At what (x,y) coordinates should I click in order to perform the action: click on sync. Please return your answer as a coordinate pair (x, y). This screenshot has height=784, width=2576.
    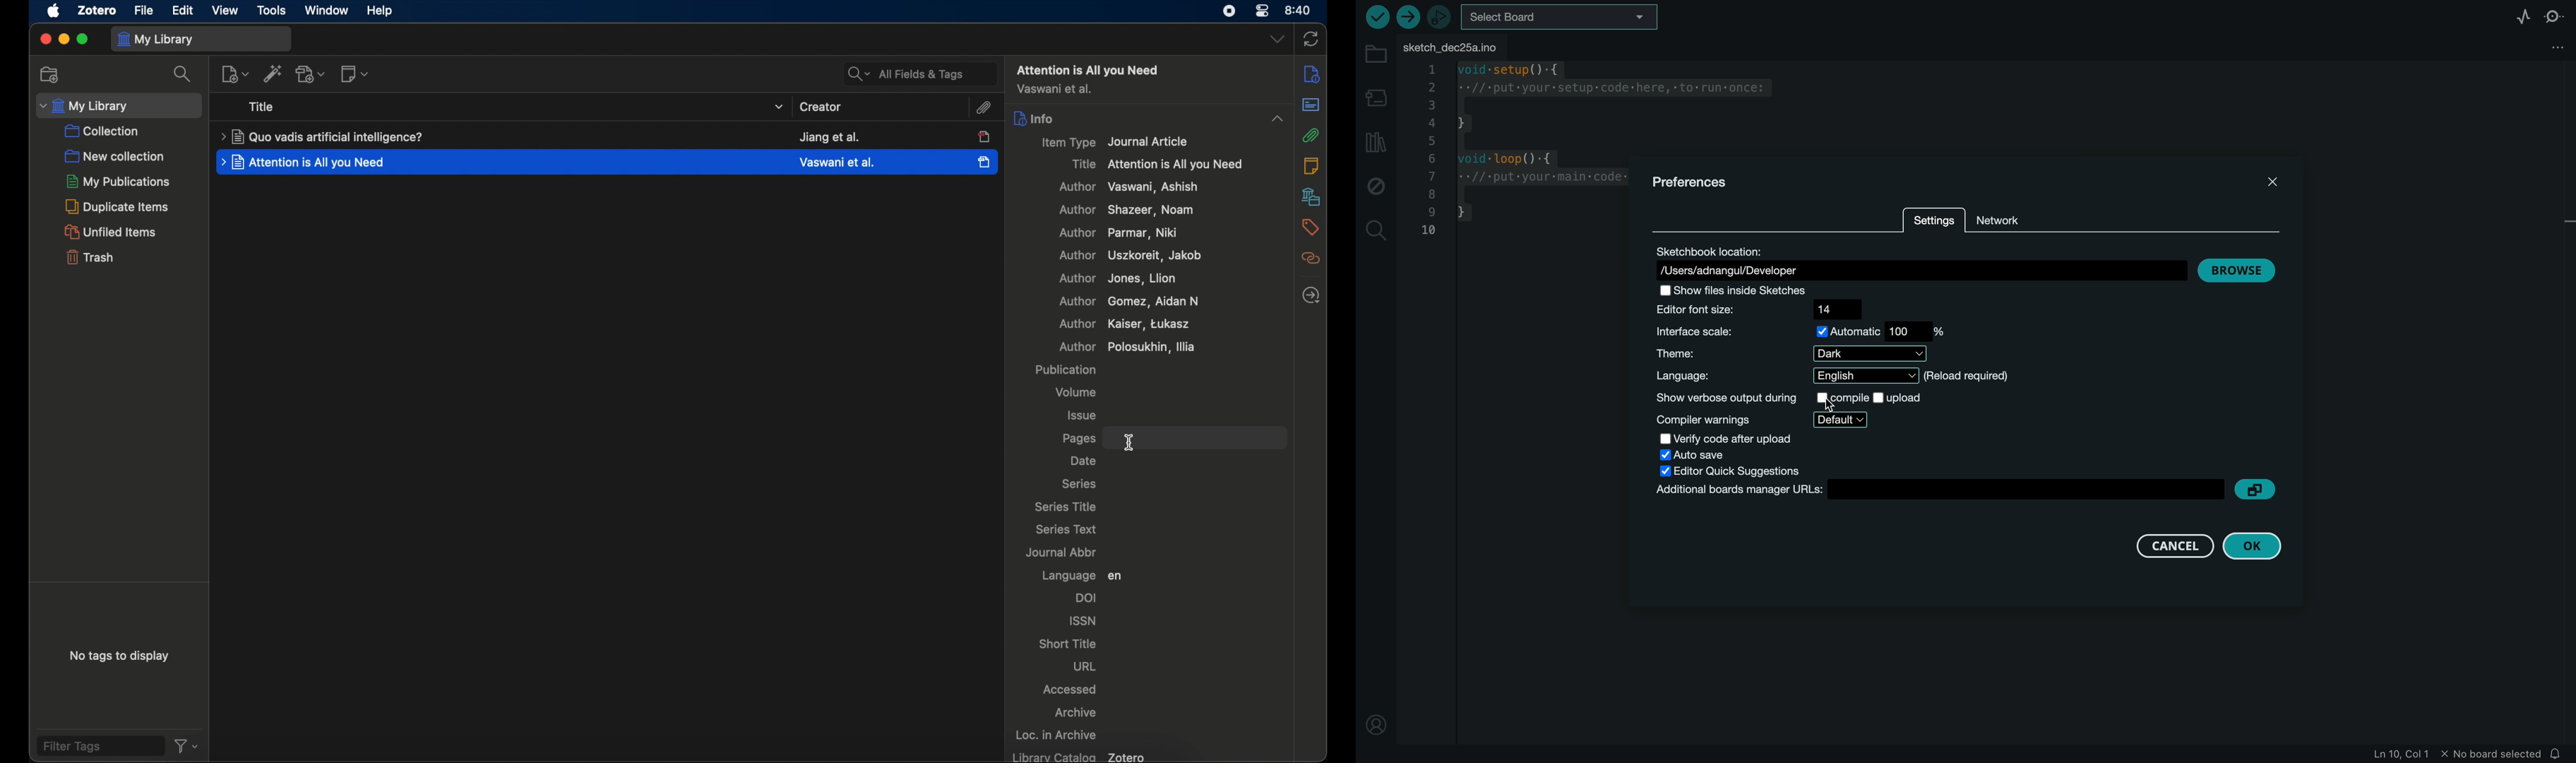
    Looking at the image, I should click on (1313, 38).